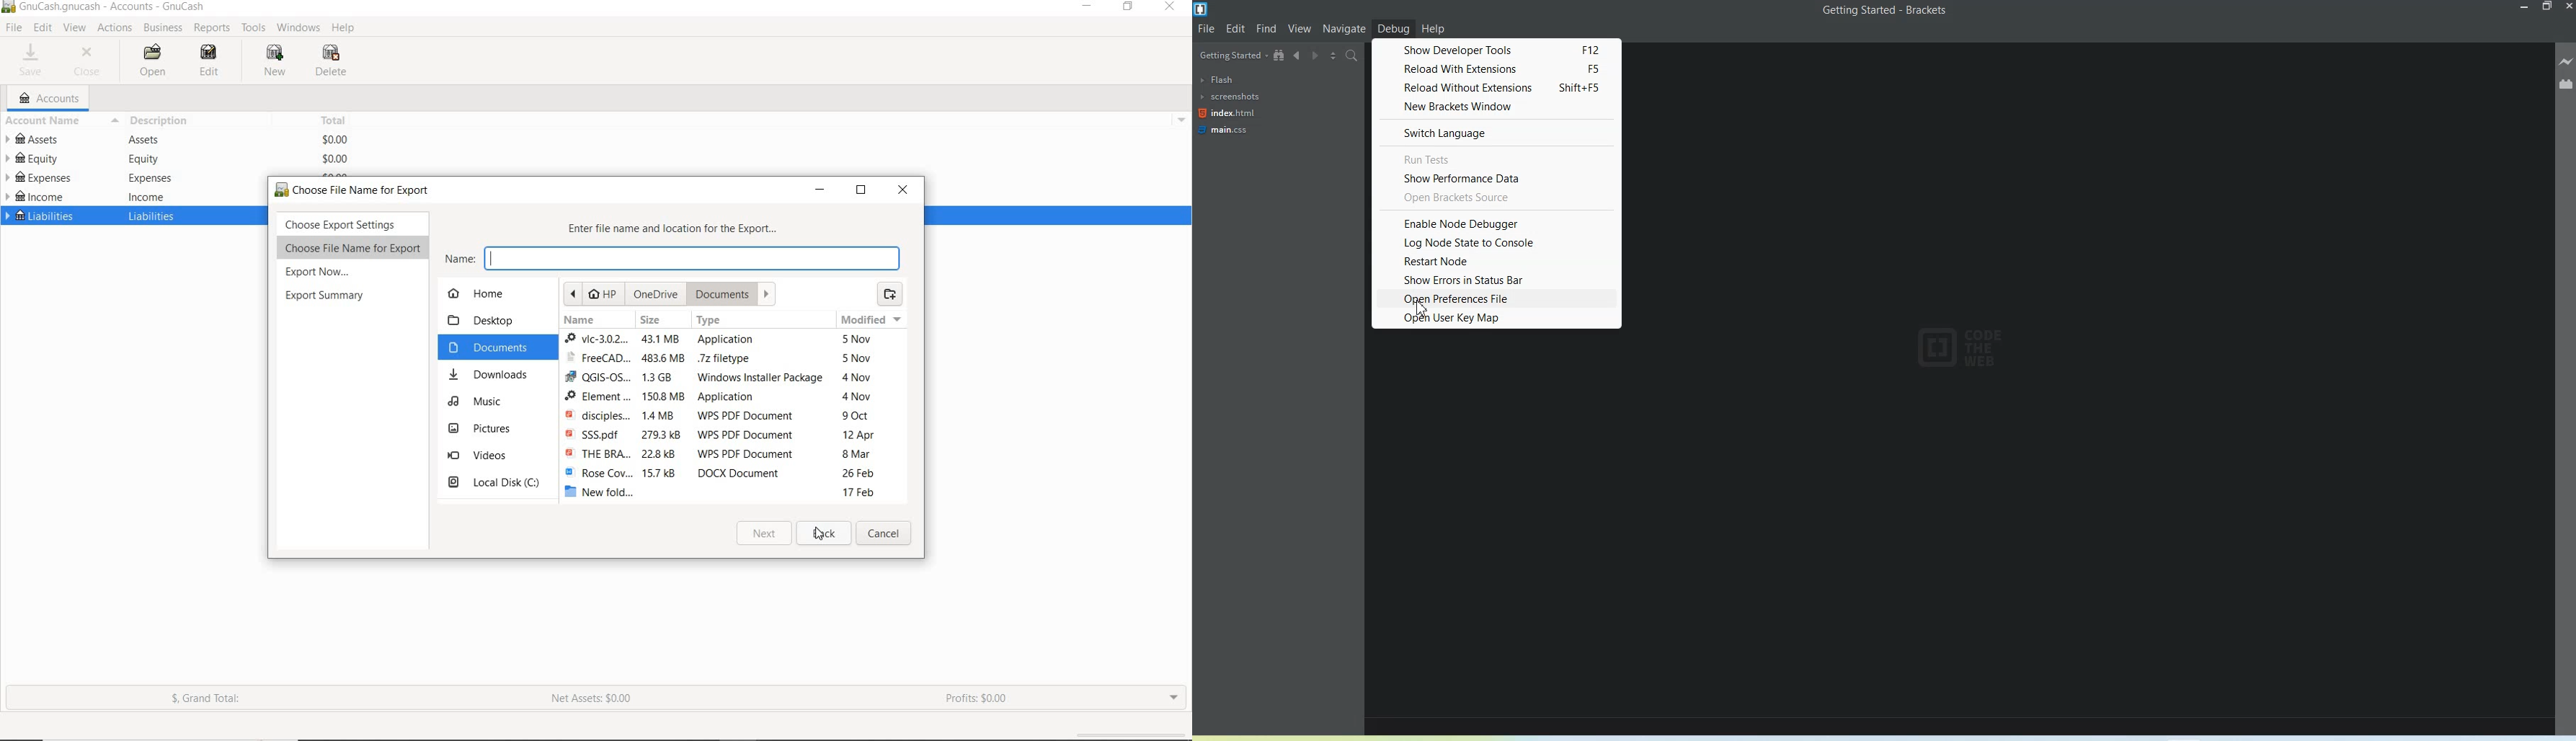  Describe the element at coordinates (1496, 87) in the screenshot. I see `Reload without Extensions` at that location.